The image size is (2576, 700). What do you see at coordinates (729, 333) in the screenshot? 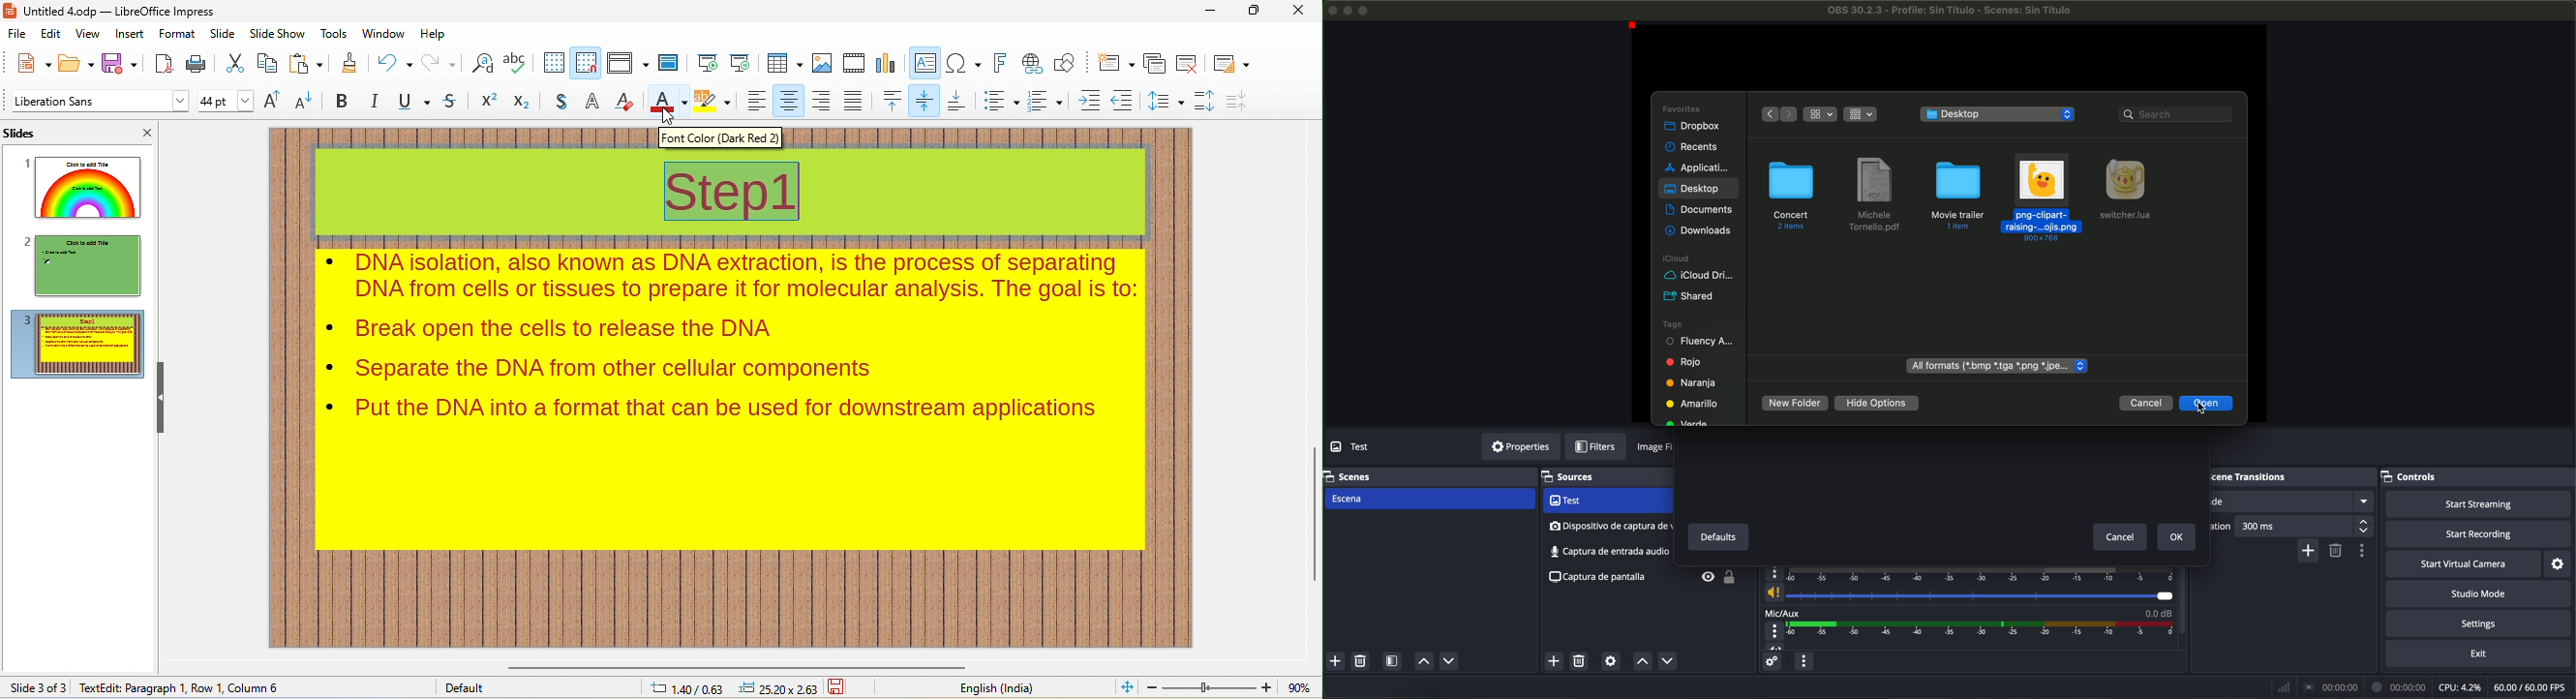
I see `contents` at bounding box center [729, 333].